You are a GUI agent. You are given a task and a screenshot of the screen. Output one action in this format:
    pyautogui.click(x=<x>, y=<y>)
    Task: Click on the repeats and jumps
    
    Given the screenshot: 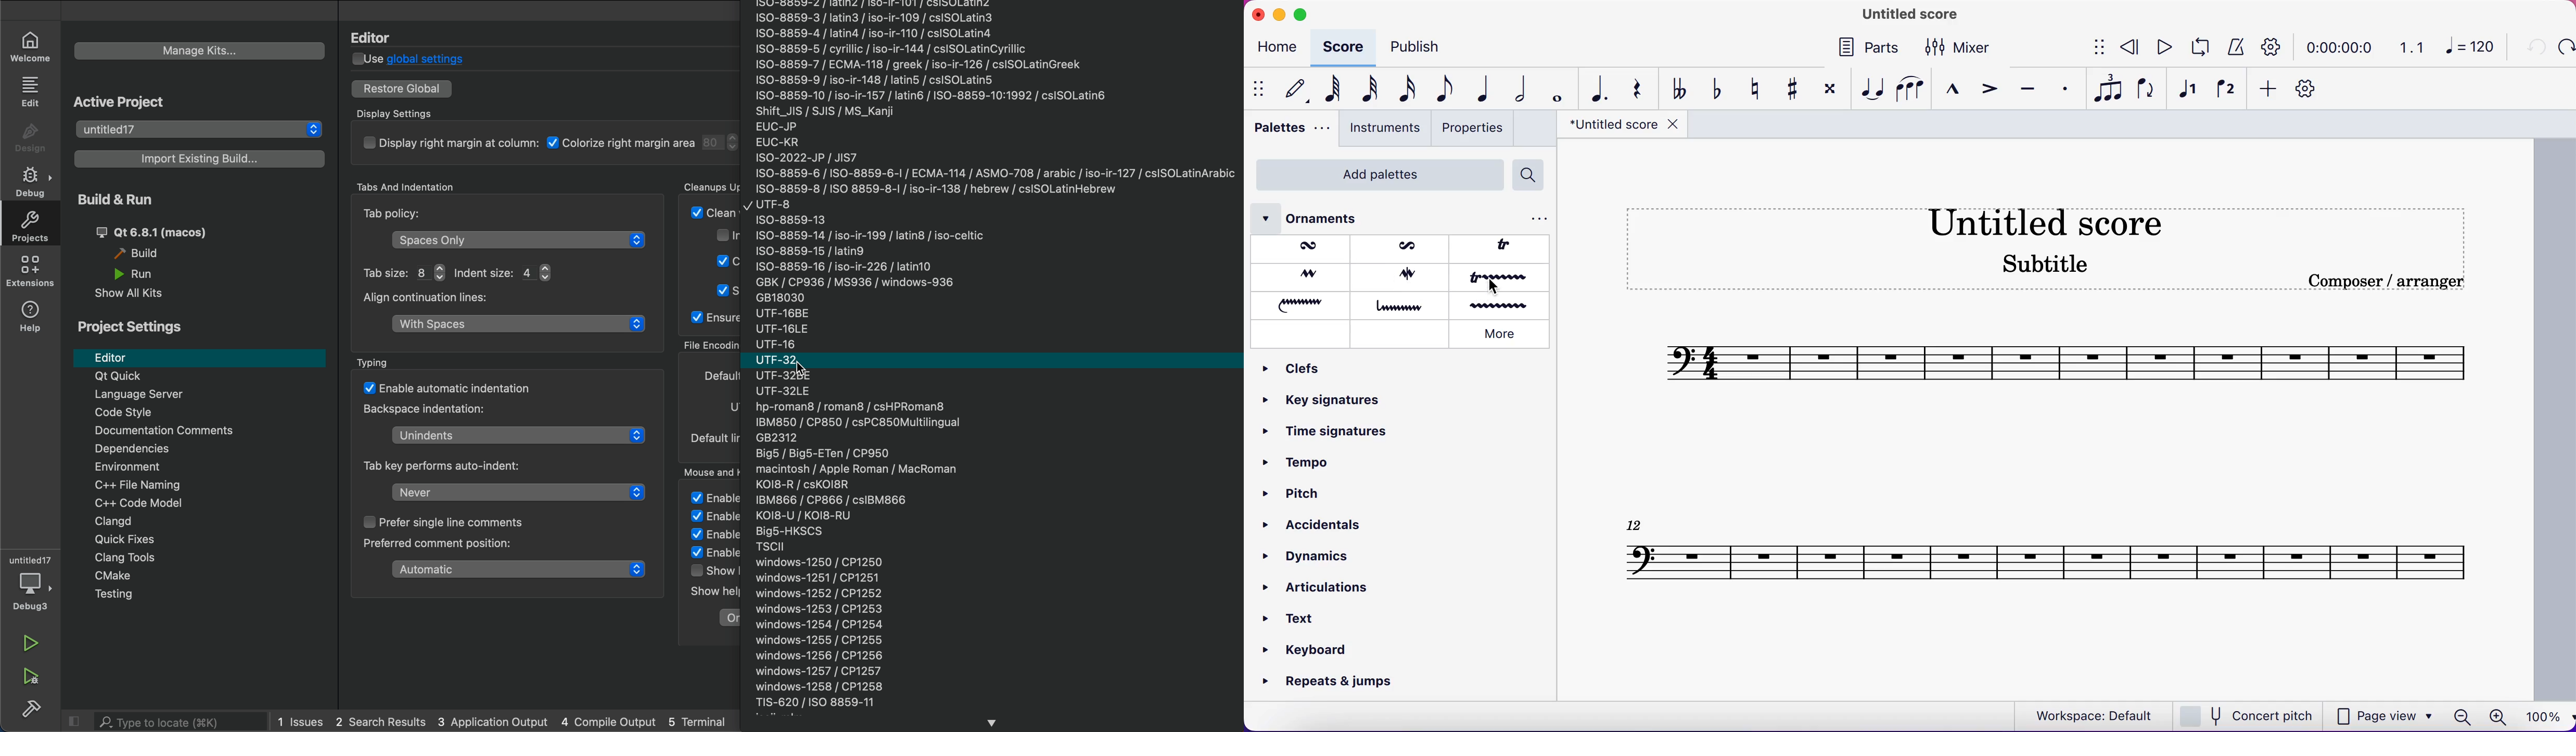 What is the action you would take?
    pyautogui.click(x=1330, y=683)
    